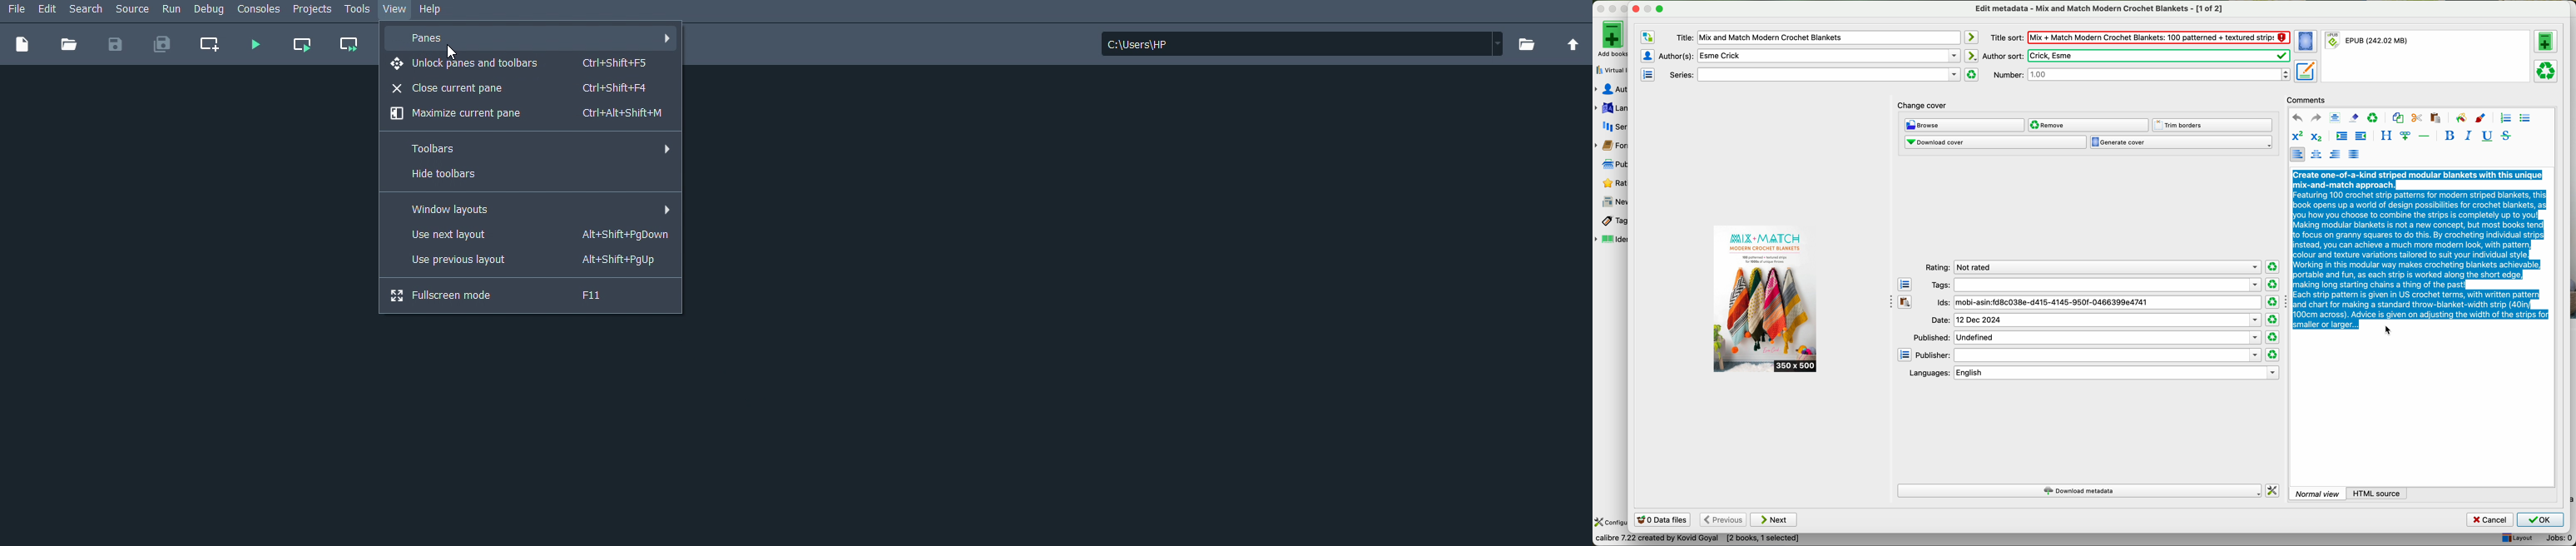 This screenshot has width=2576, height=560. I want to click on File, so click(14, 8).